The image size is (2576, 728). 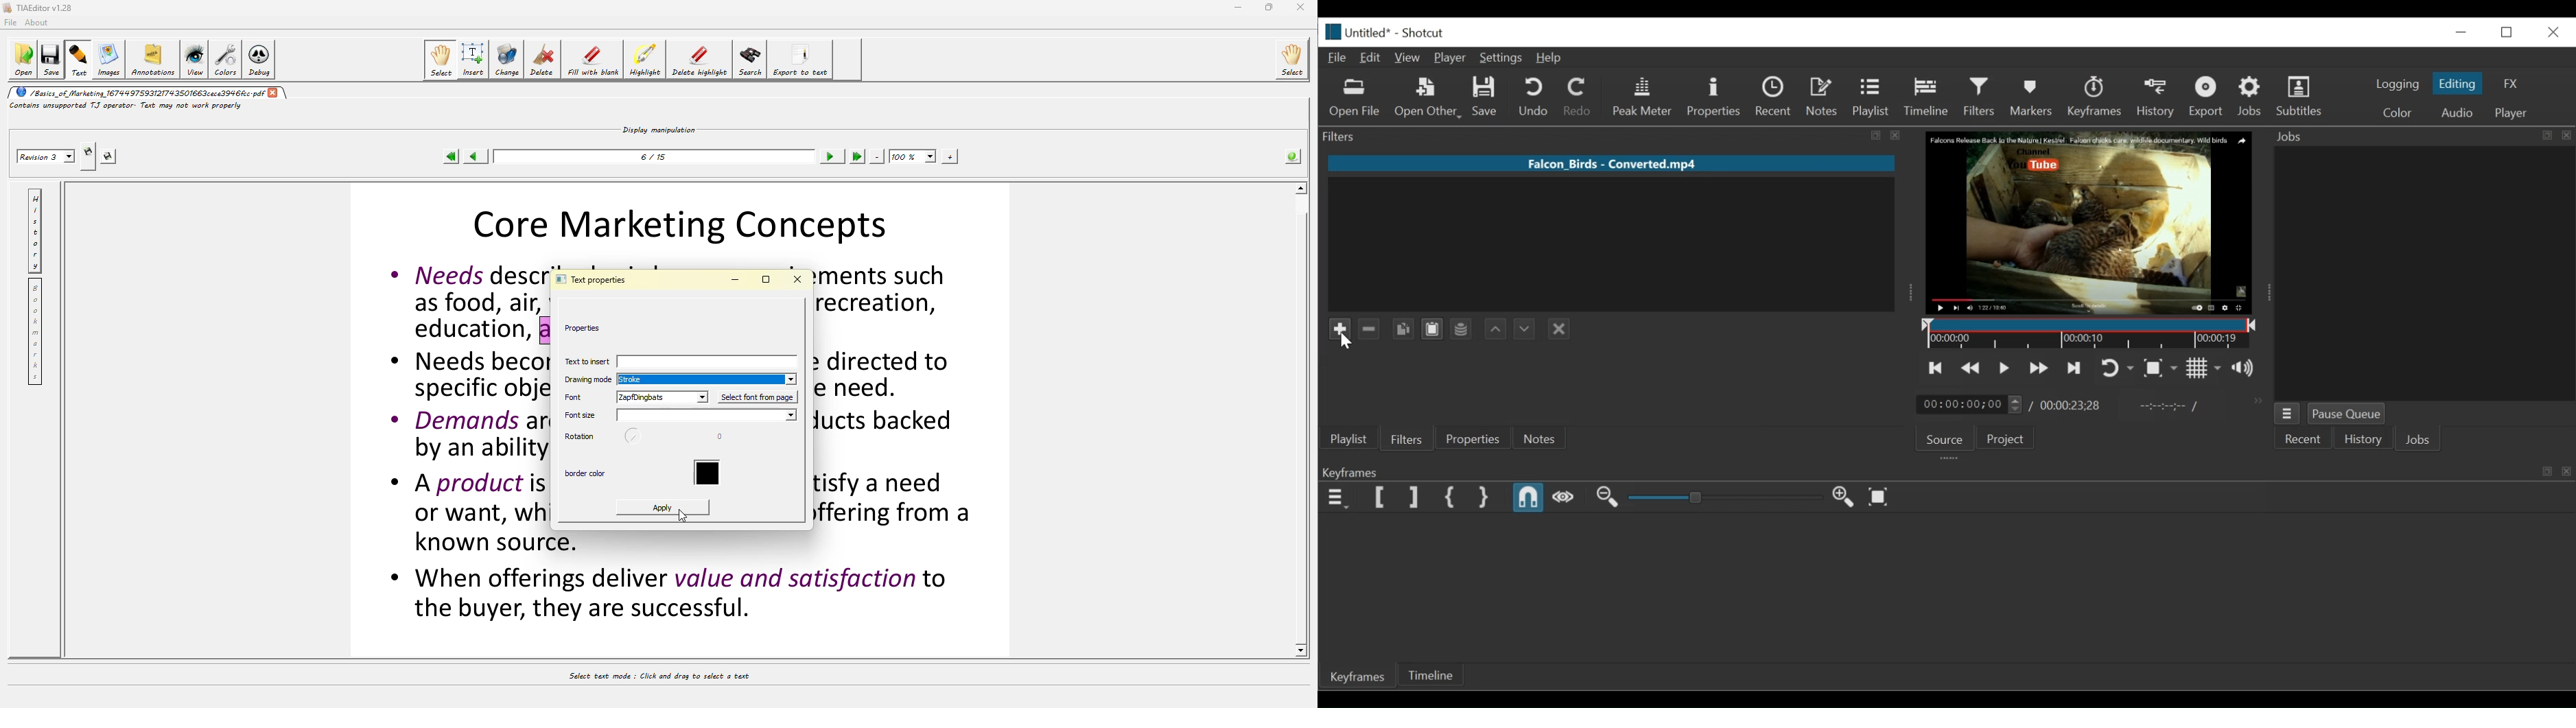 I want to click on Project, so click(x=2005, y=438).